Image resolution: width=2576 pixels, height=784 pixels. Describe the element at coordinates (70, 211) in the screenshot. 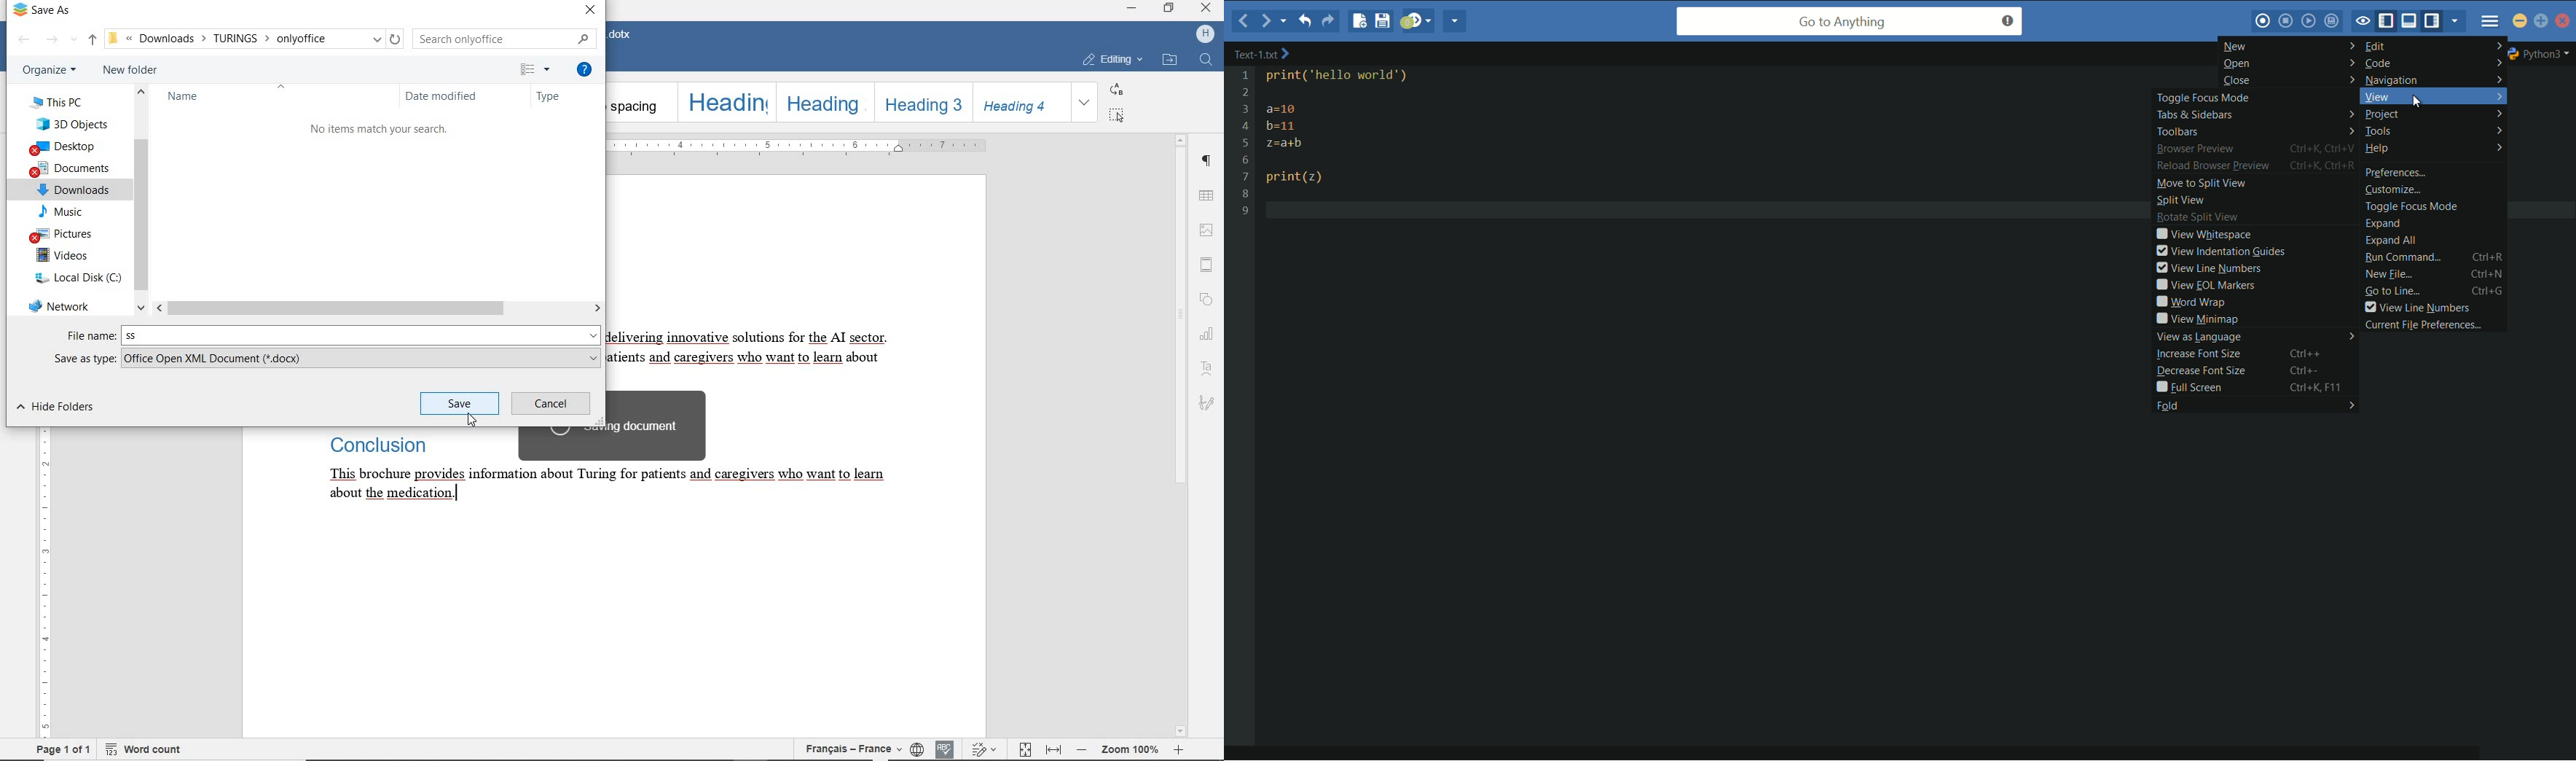

I see `MUSIC` at that location.